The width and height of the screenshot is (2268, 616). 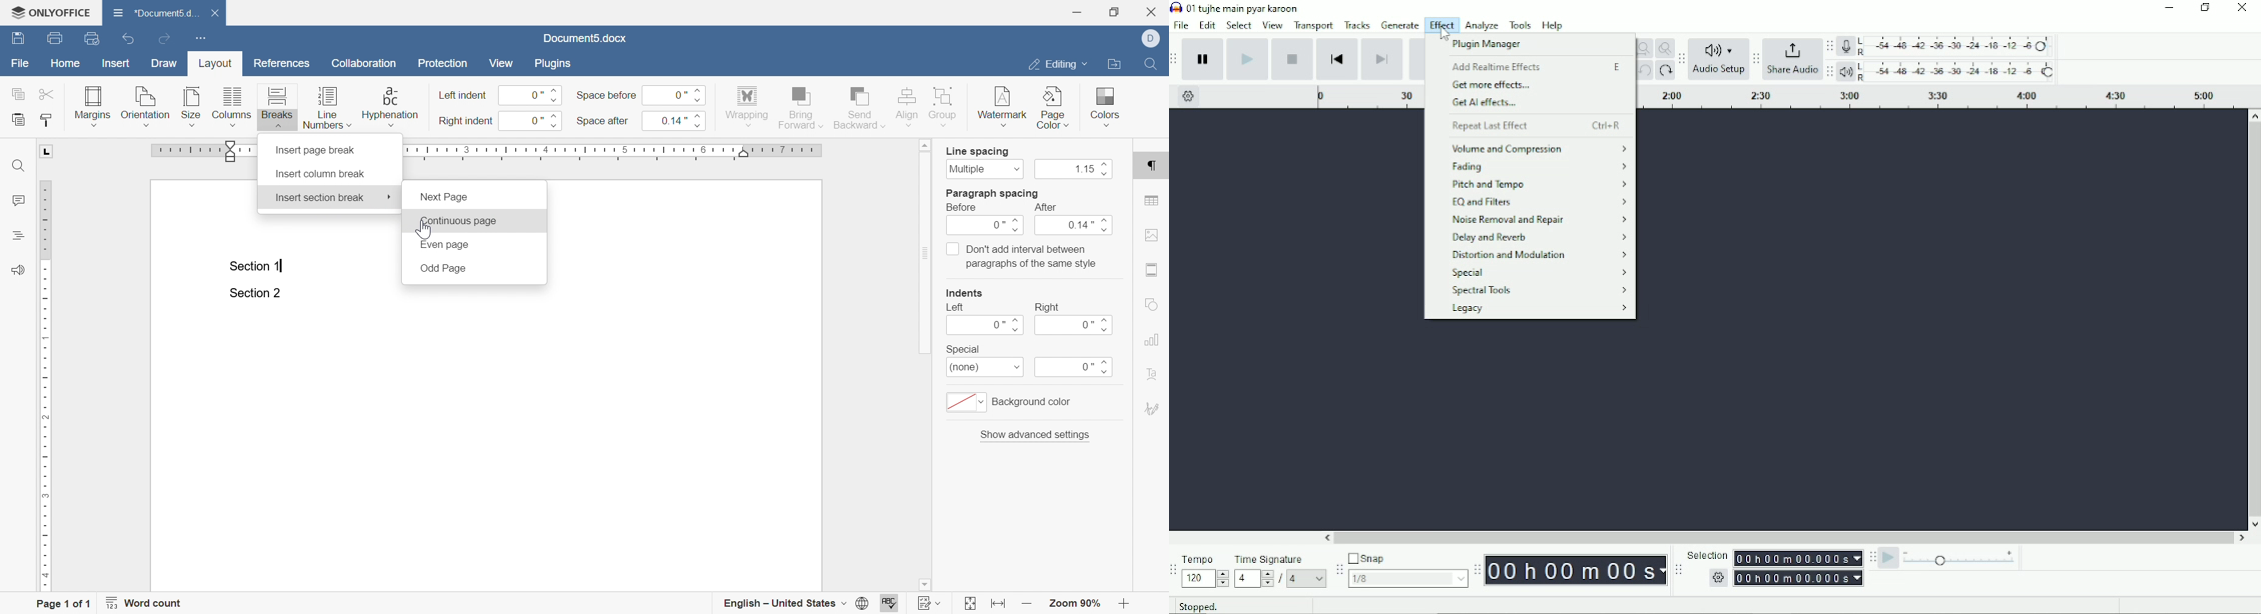 What do you see at coordinates (165, 63) in the screenshot?
I see `draw` at bounding box center [165, 63].